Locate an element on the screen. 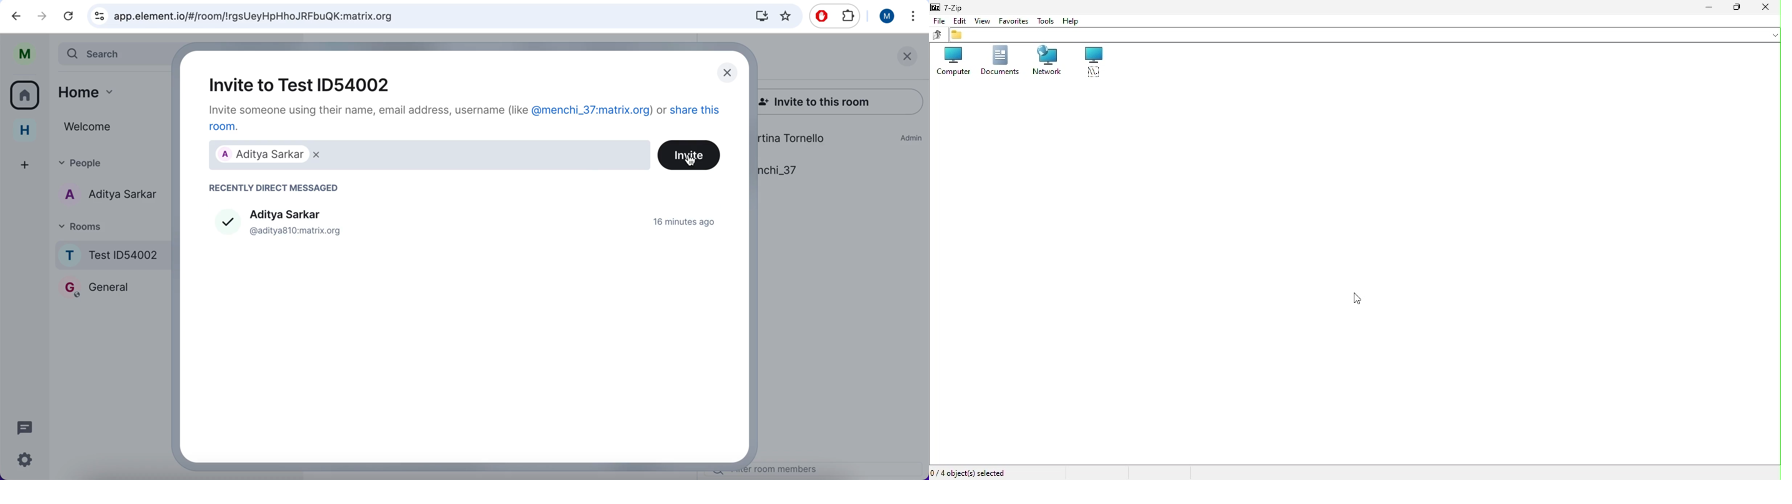  Minimize is located at coordinates (1706, 8).